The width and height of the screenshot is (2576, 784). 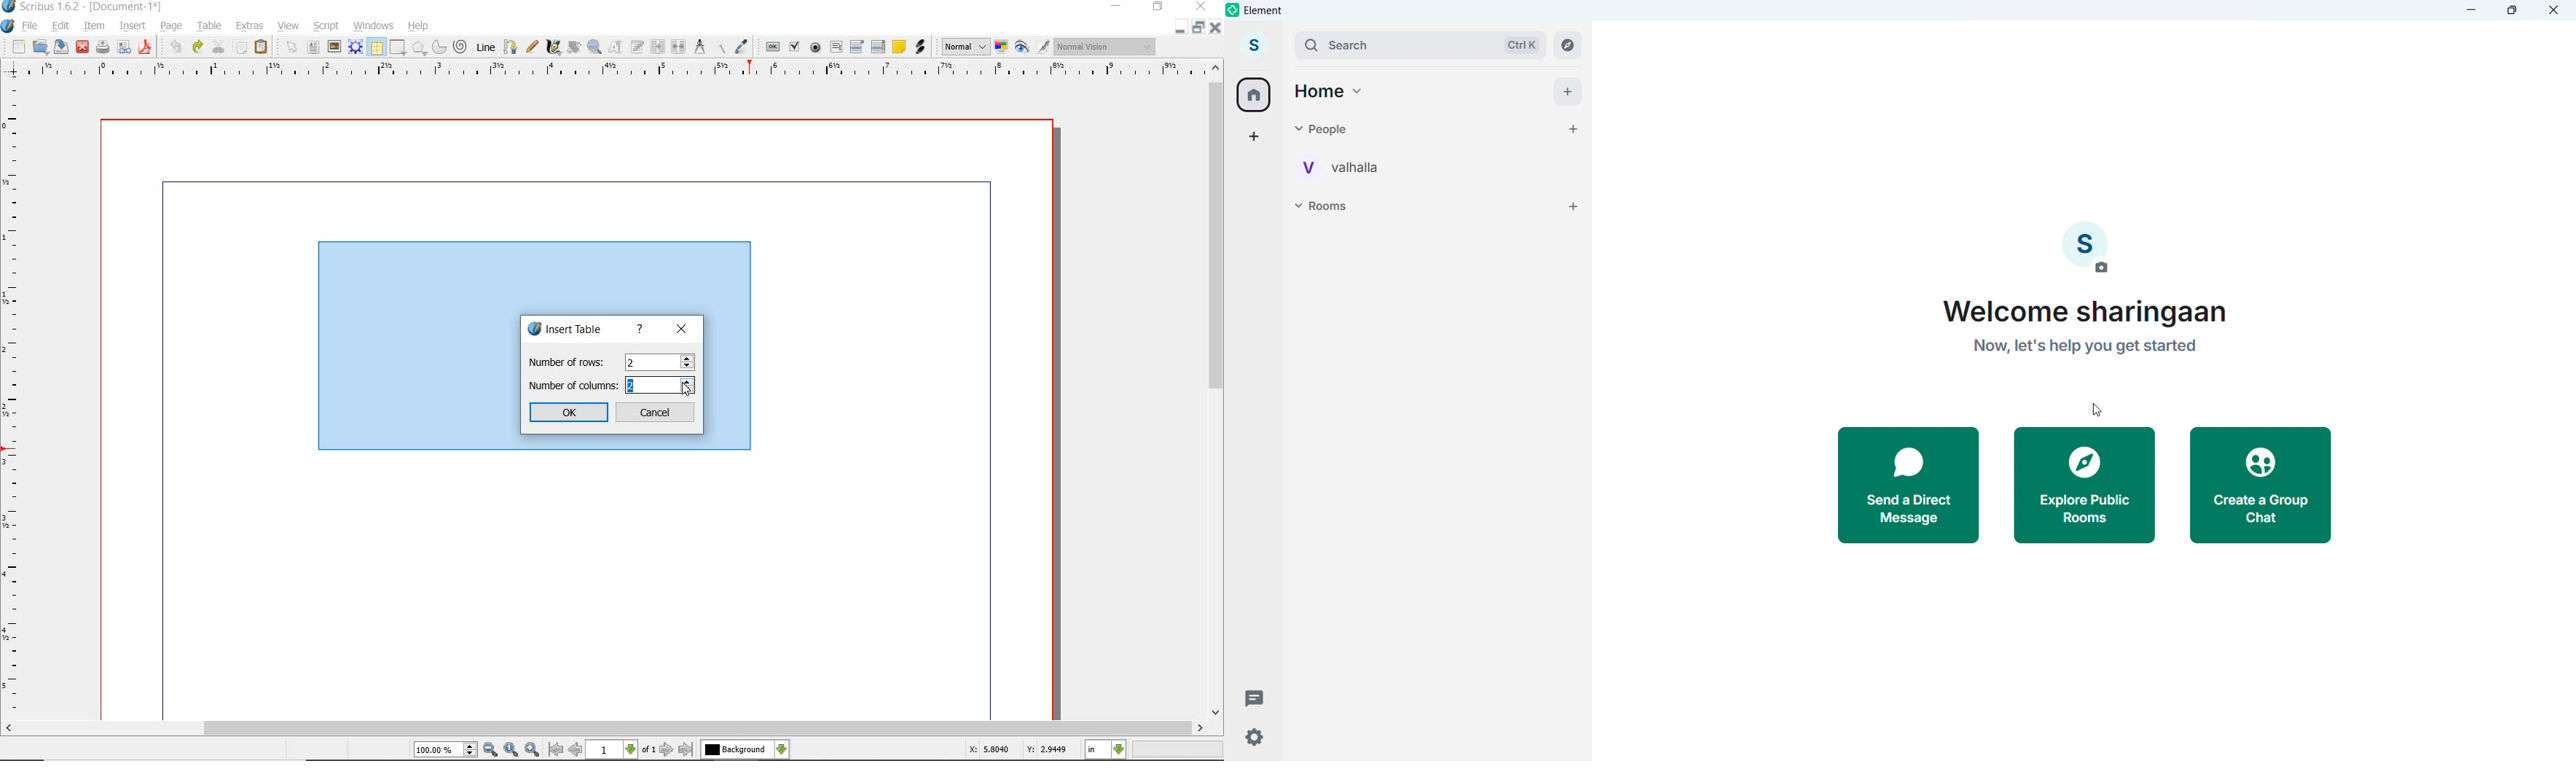 I want to click on table, so click(x=211, y=27).